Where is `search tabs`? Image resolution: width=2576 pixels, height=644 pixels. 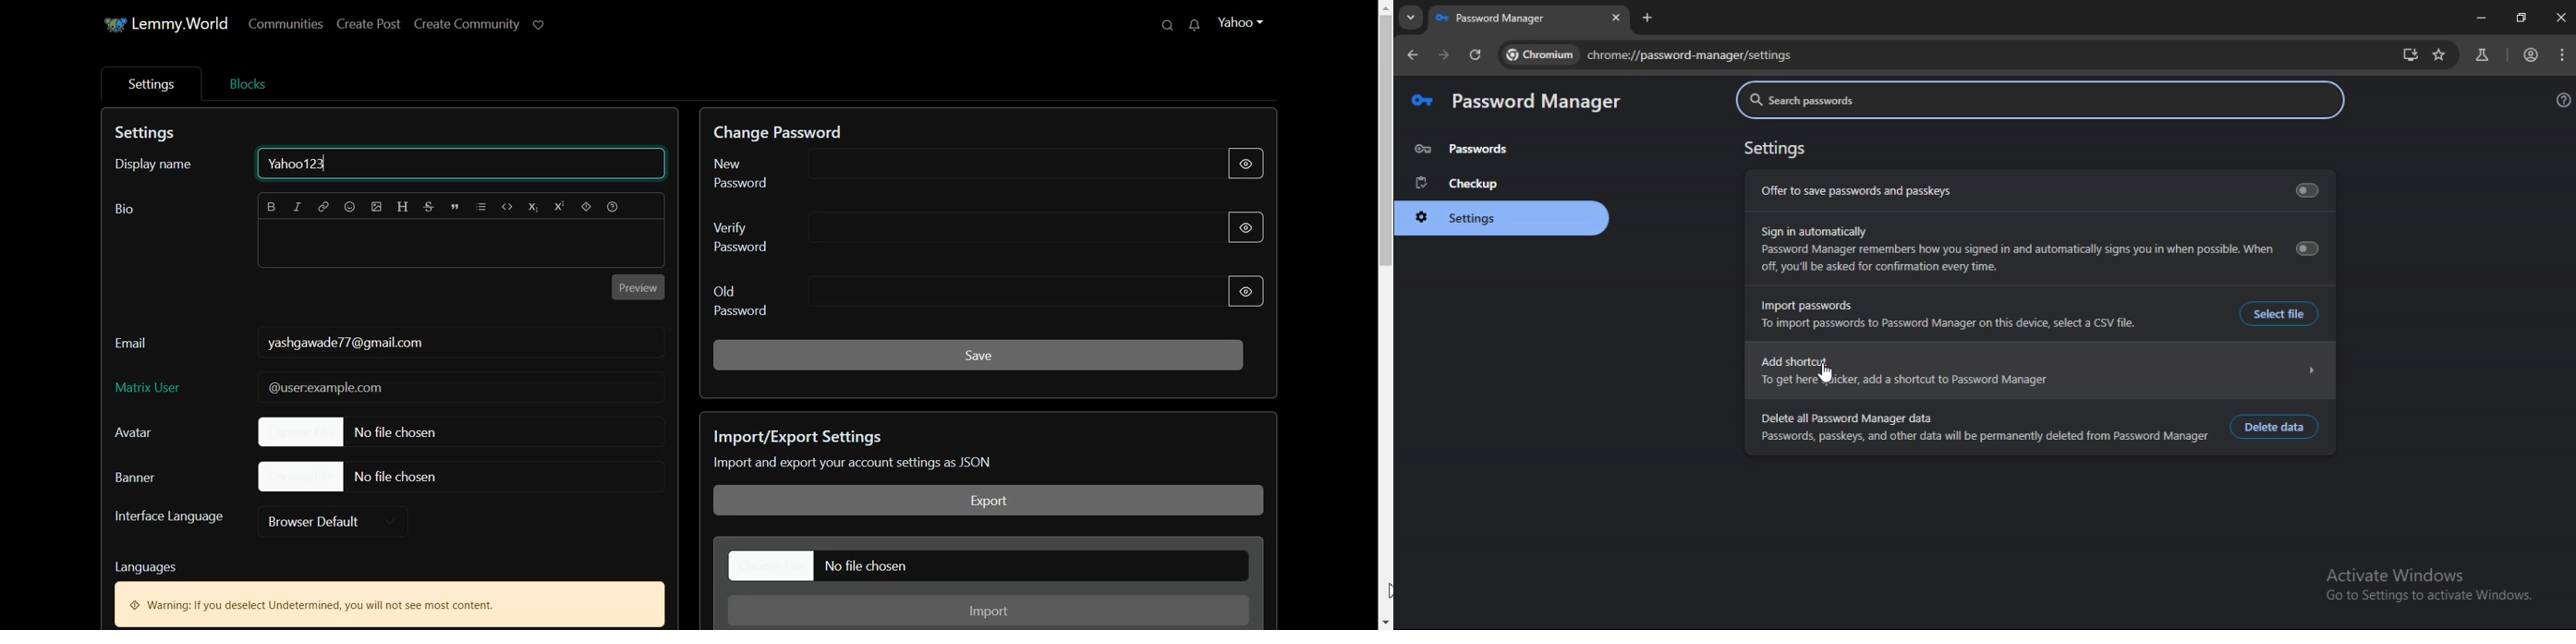 search tabs is located at coordinates (1412, 18).